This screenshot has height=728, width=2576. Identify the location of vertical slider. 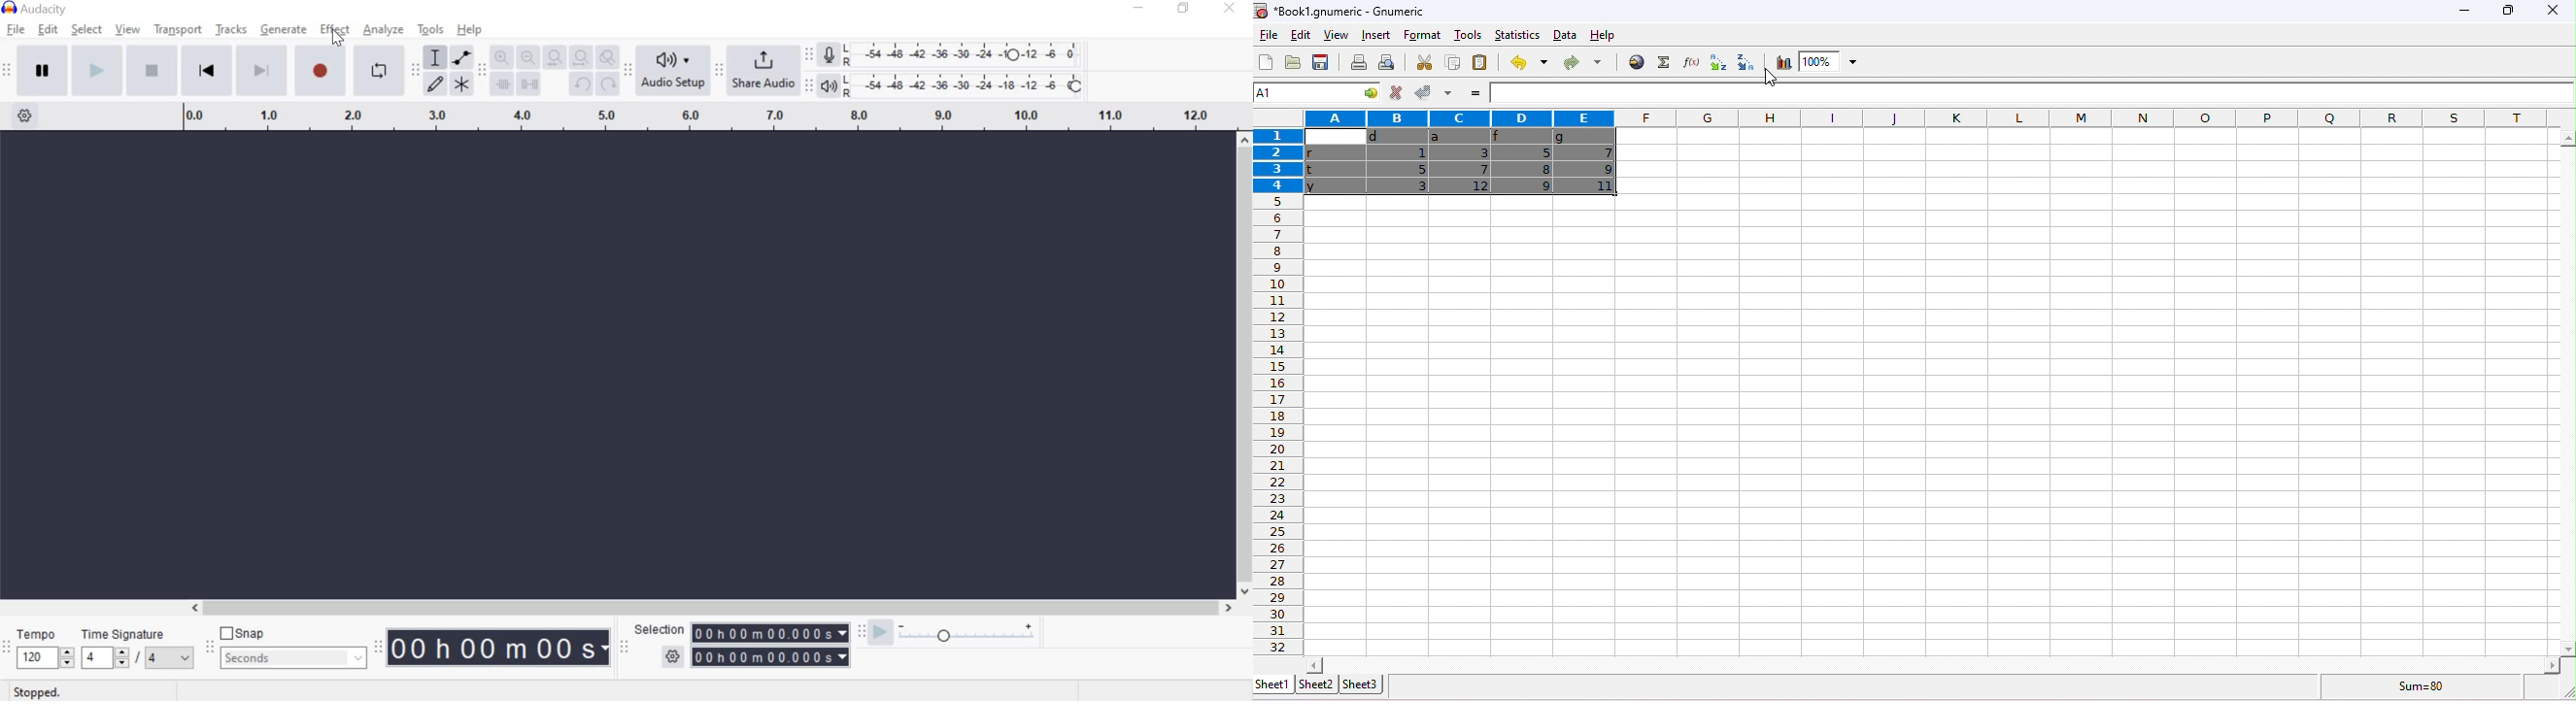
(2567, 391).